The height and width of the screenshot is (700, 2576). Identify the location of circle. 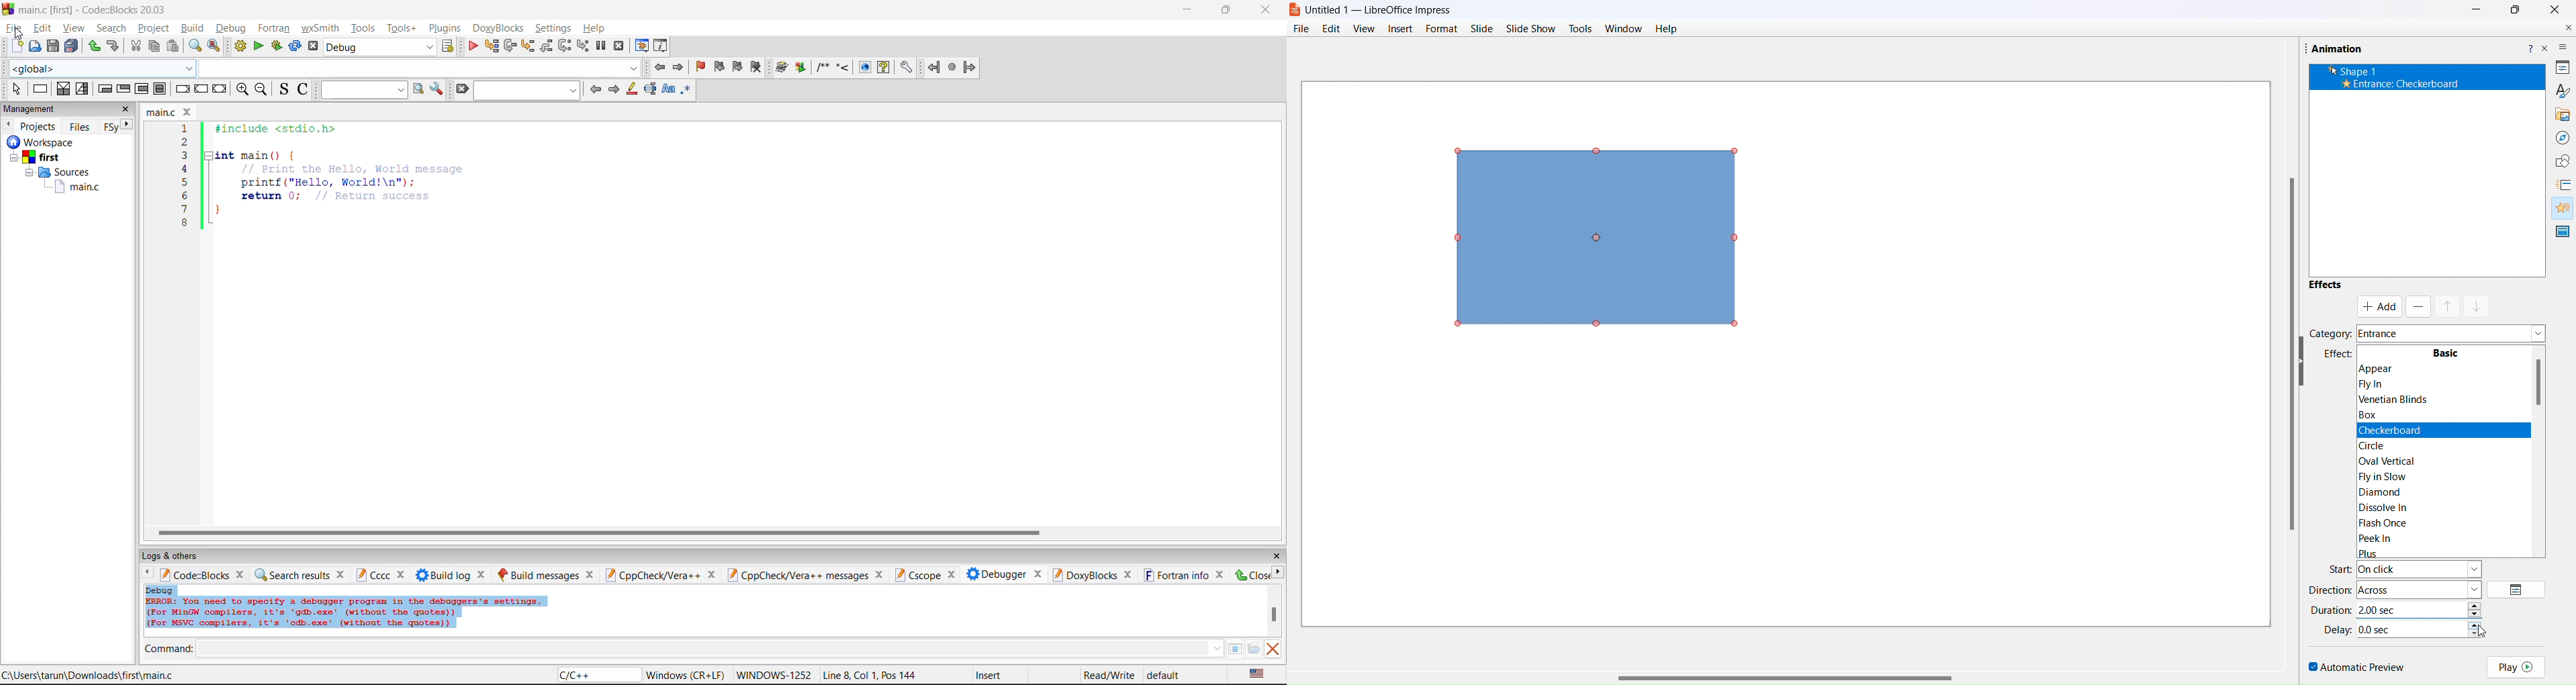
(2384, 443).